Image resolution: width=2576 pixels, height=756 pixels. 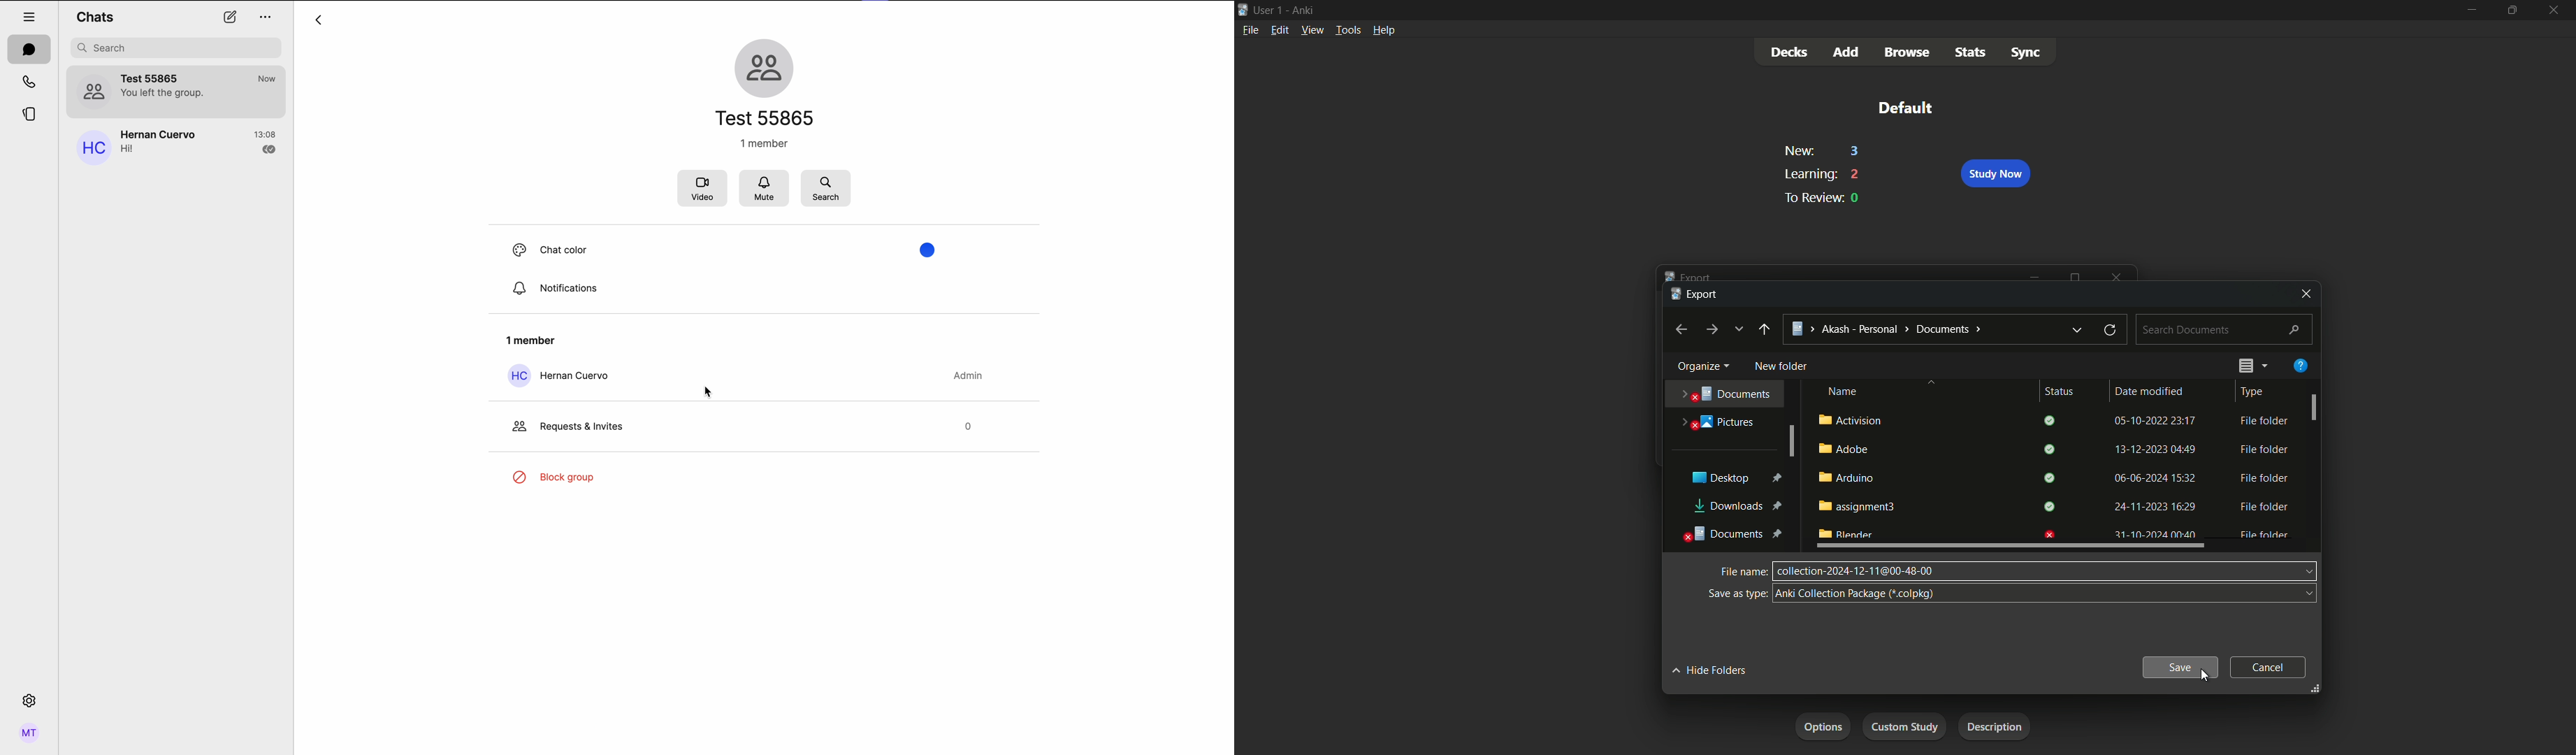 I want to click on search button, so click(x=826, y=188).